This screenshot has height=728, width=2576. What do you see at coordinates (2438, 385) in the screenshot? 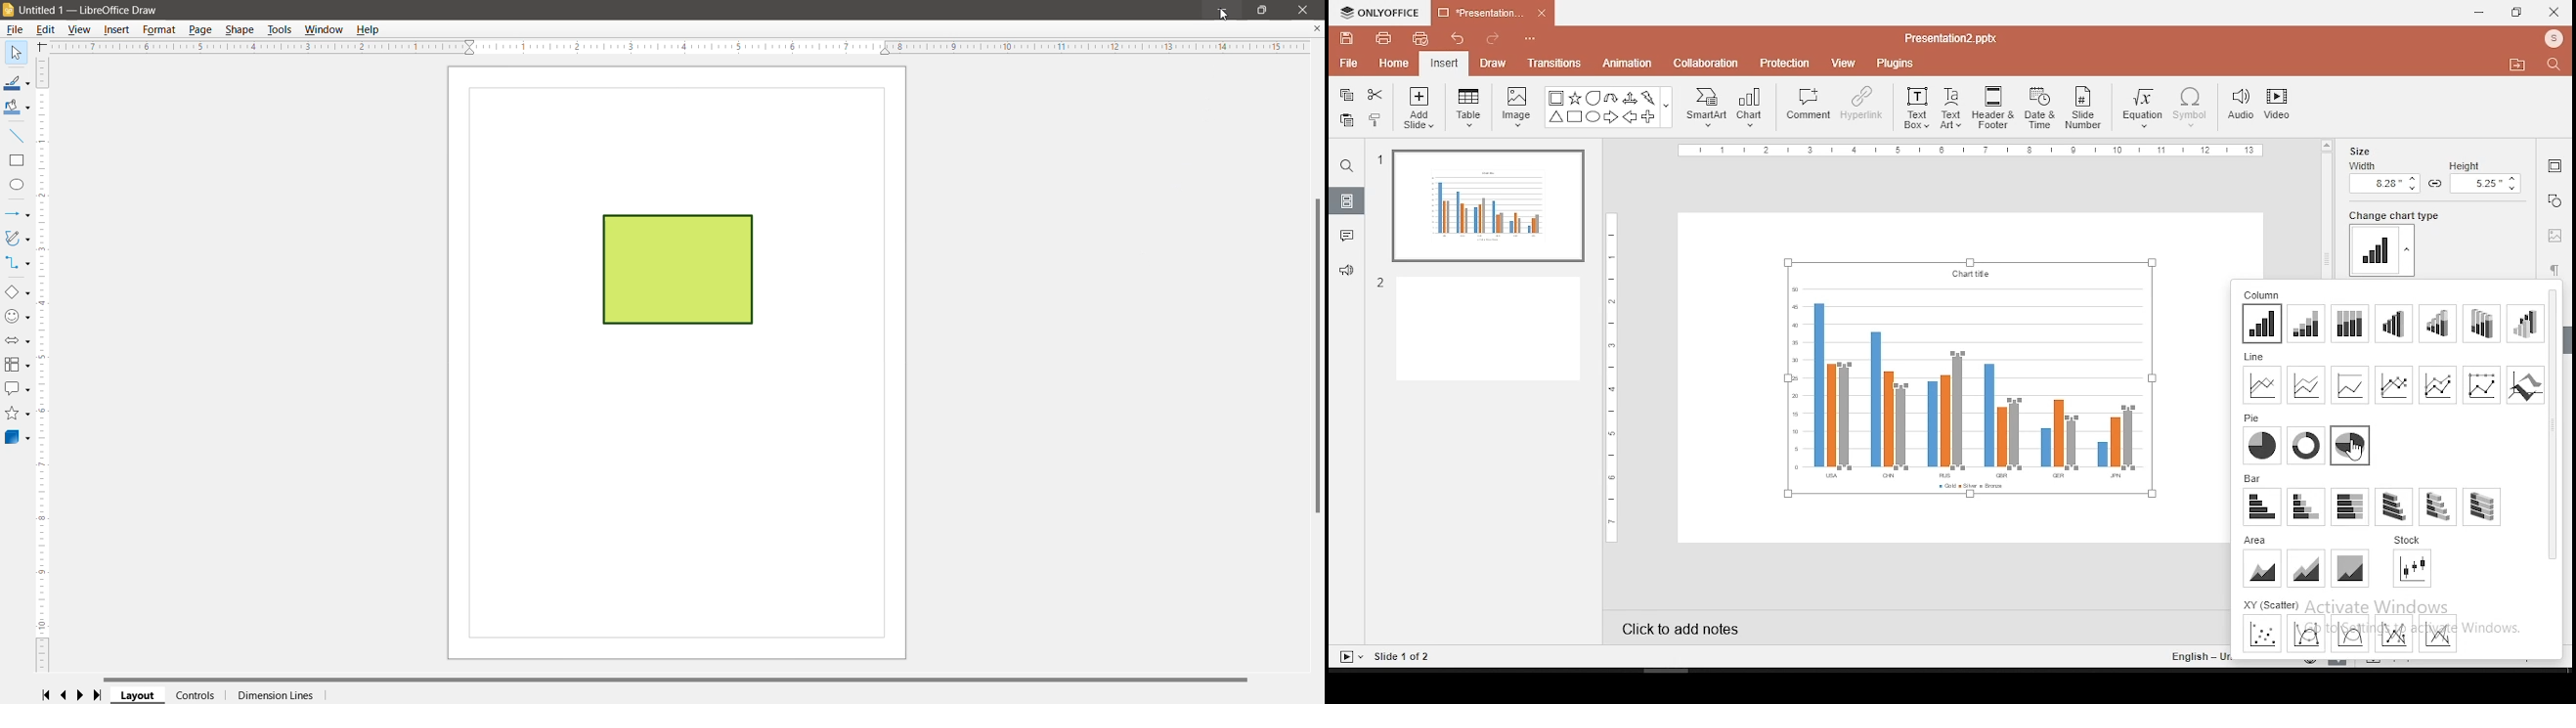
I see `line 5` at bounding box center [2438, 385].